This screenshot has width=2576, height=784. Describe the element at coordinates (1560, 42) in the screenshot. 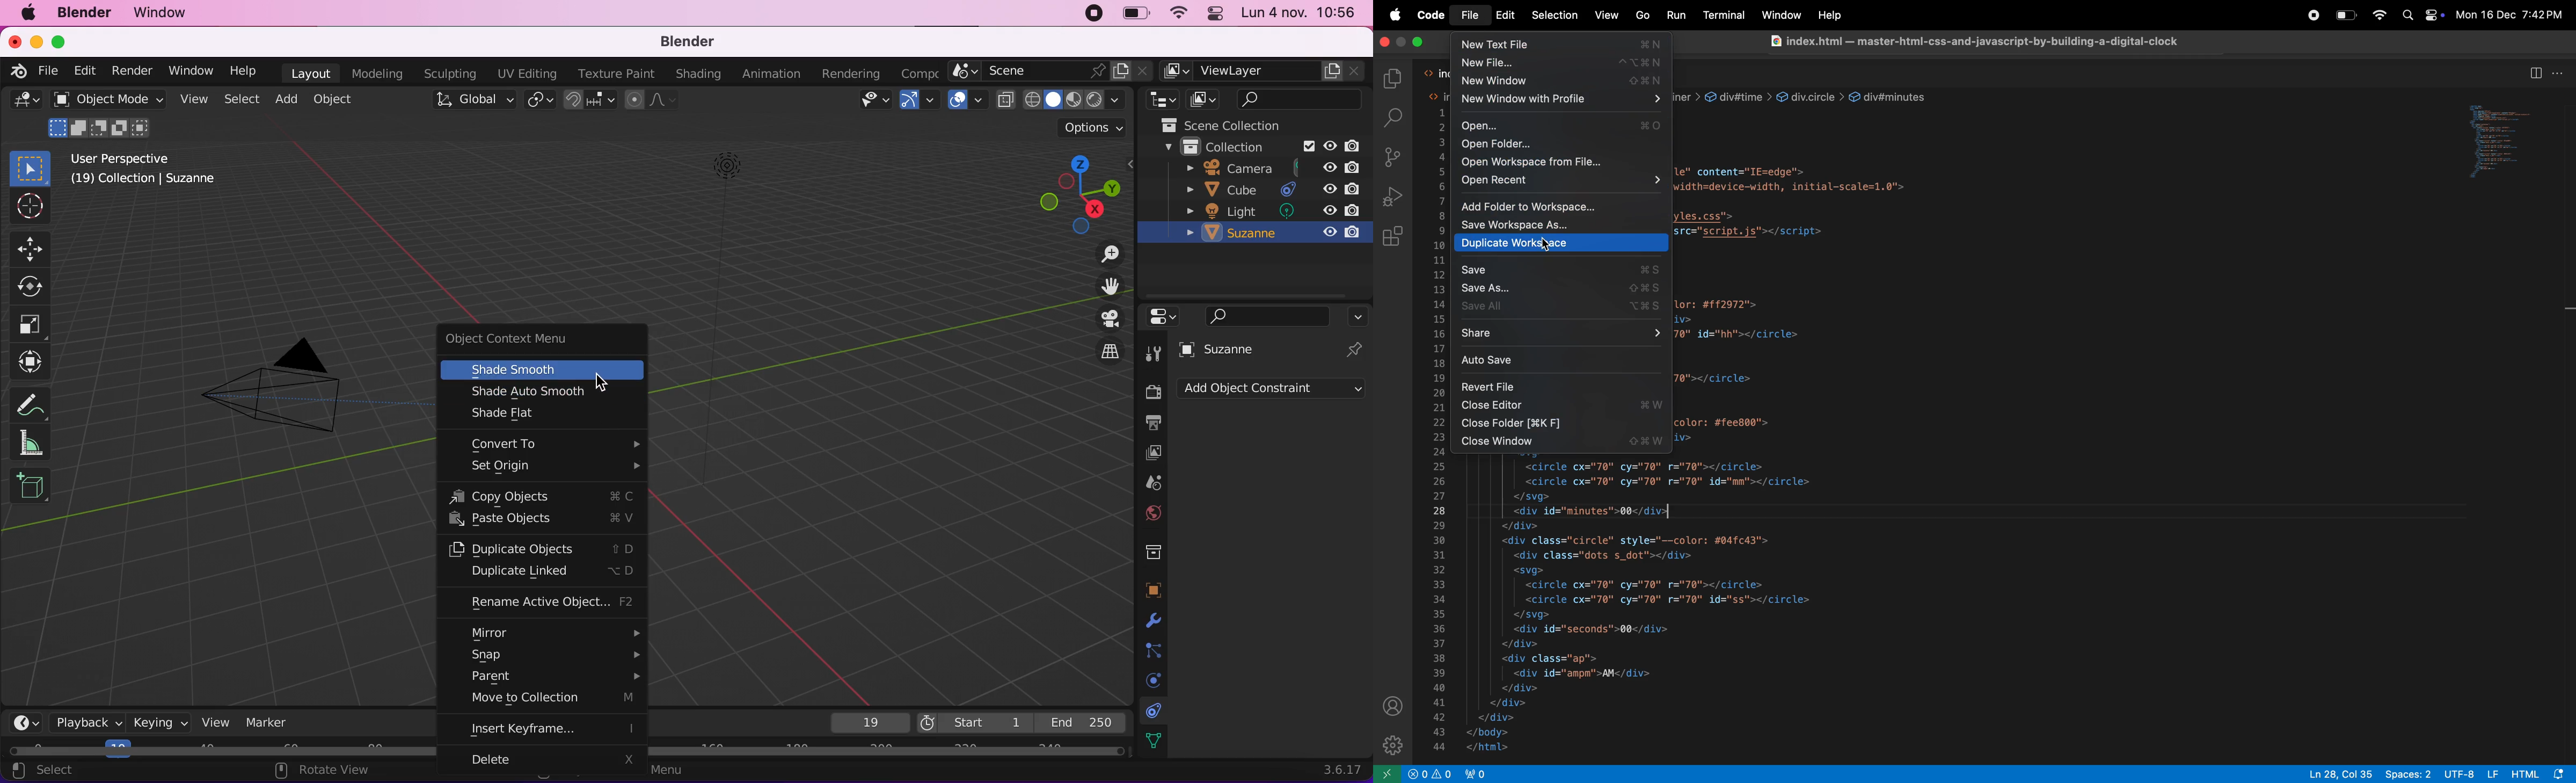

I see `new text file` at that location.